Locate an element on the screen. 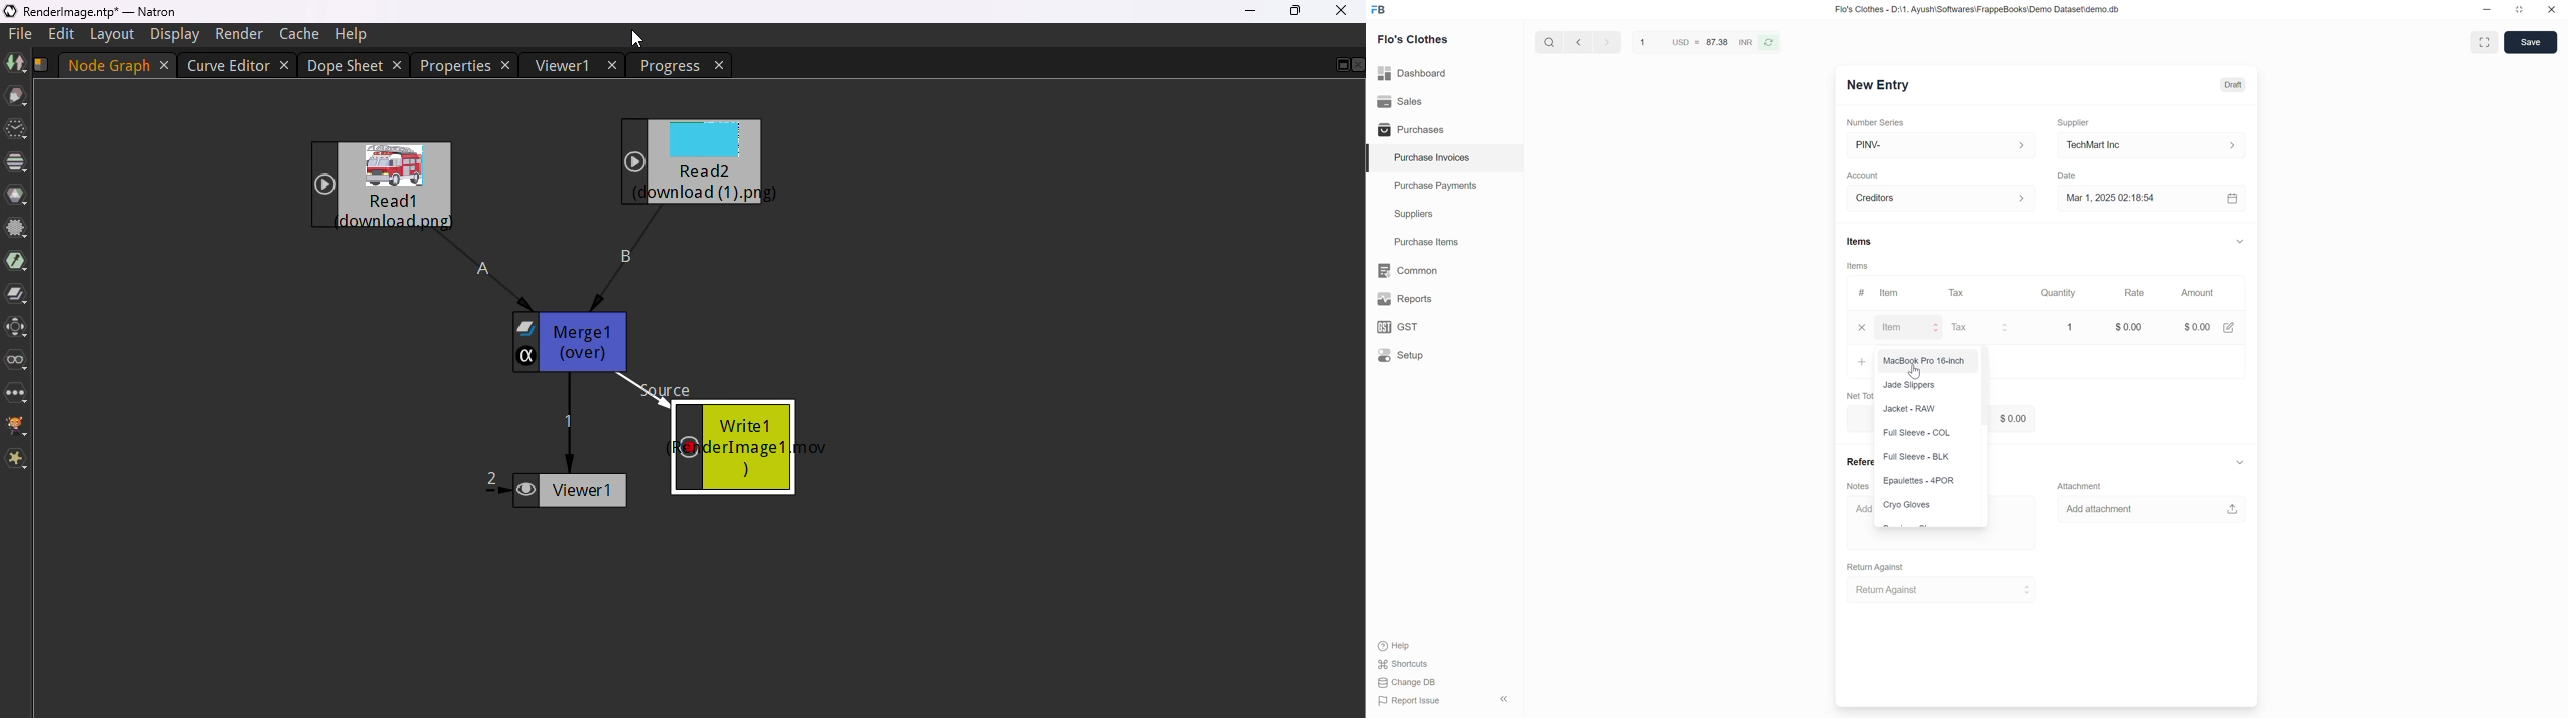 Image resolution: width=2576 pixels, height=728 pixels. cursor is located at coordinates (1919, 372).